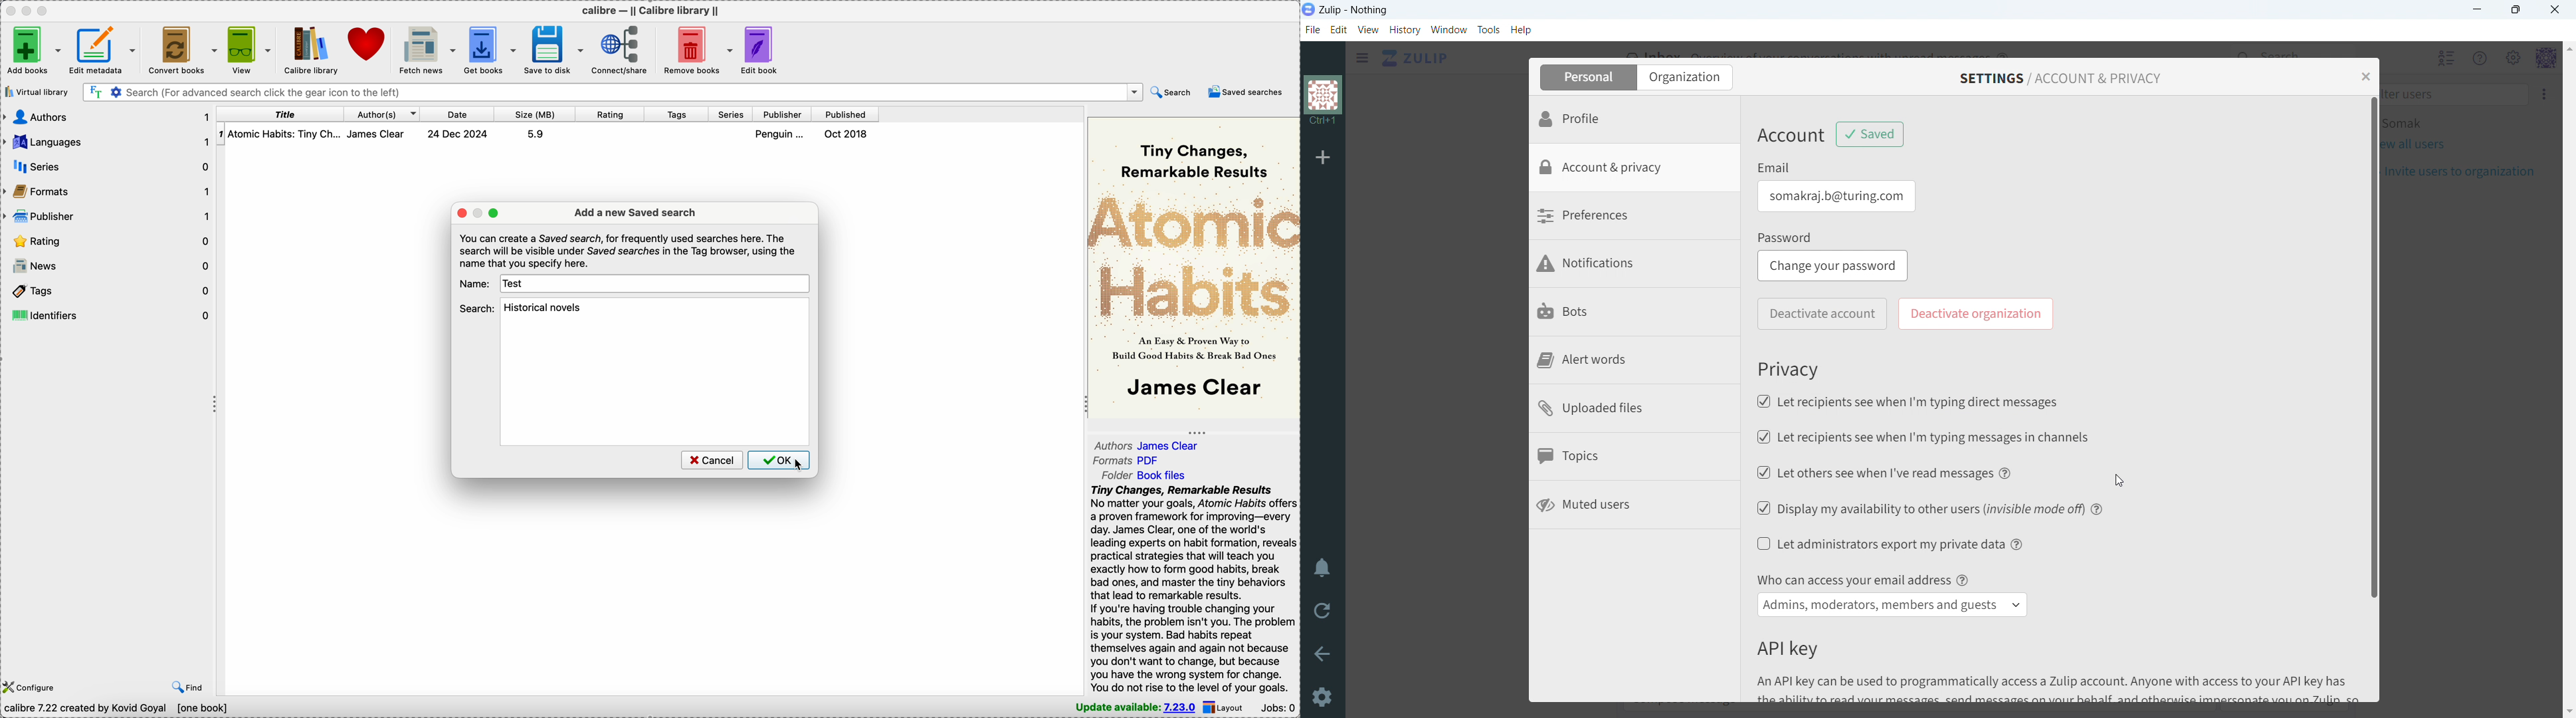 This screenshot has height=728, width=2576. I want to click on account & privacy selected, so click(1632, 168).